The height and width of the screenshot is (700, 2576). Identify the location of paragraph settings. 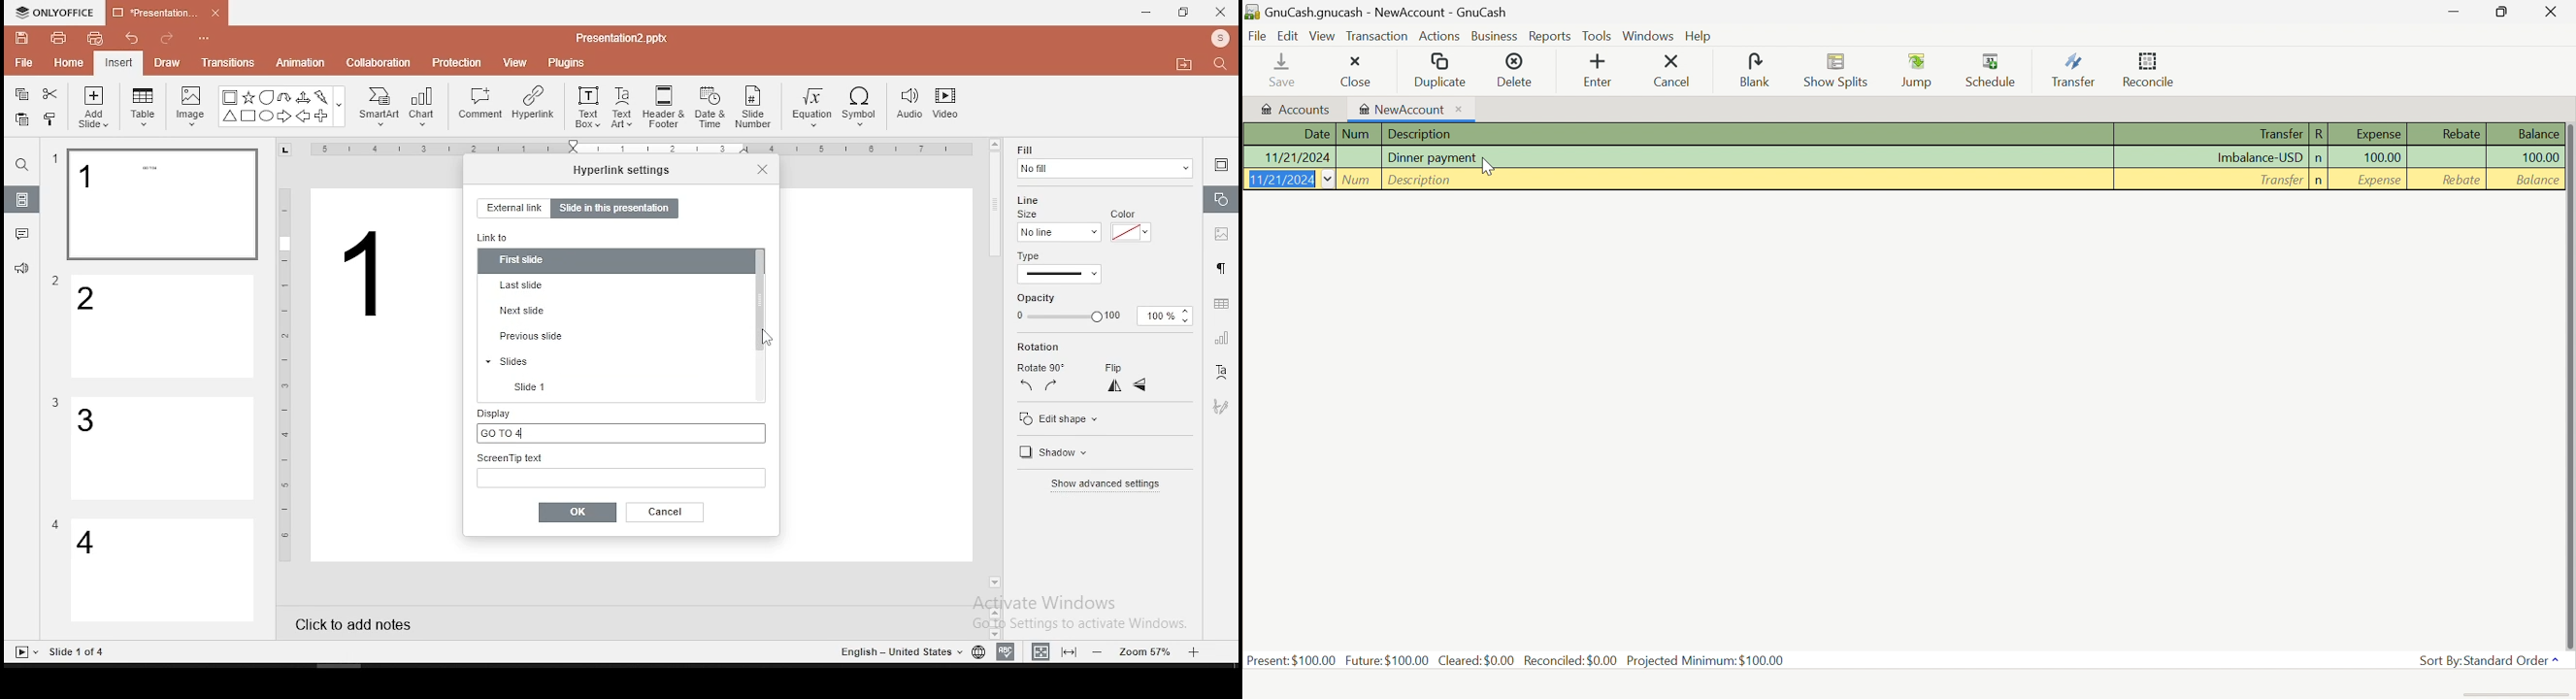
(1219, 266).